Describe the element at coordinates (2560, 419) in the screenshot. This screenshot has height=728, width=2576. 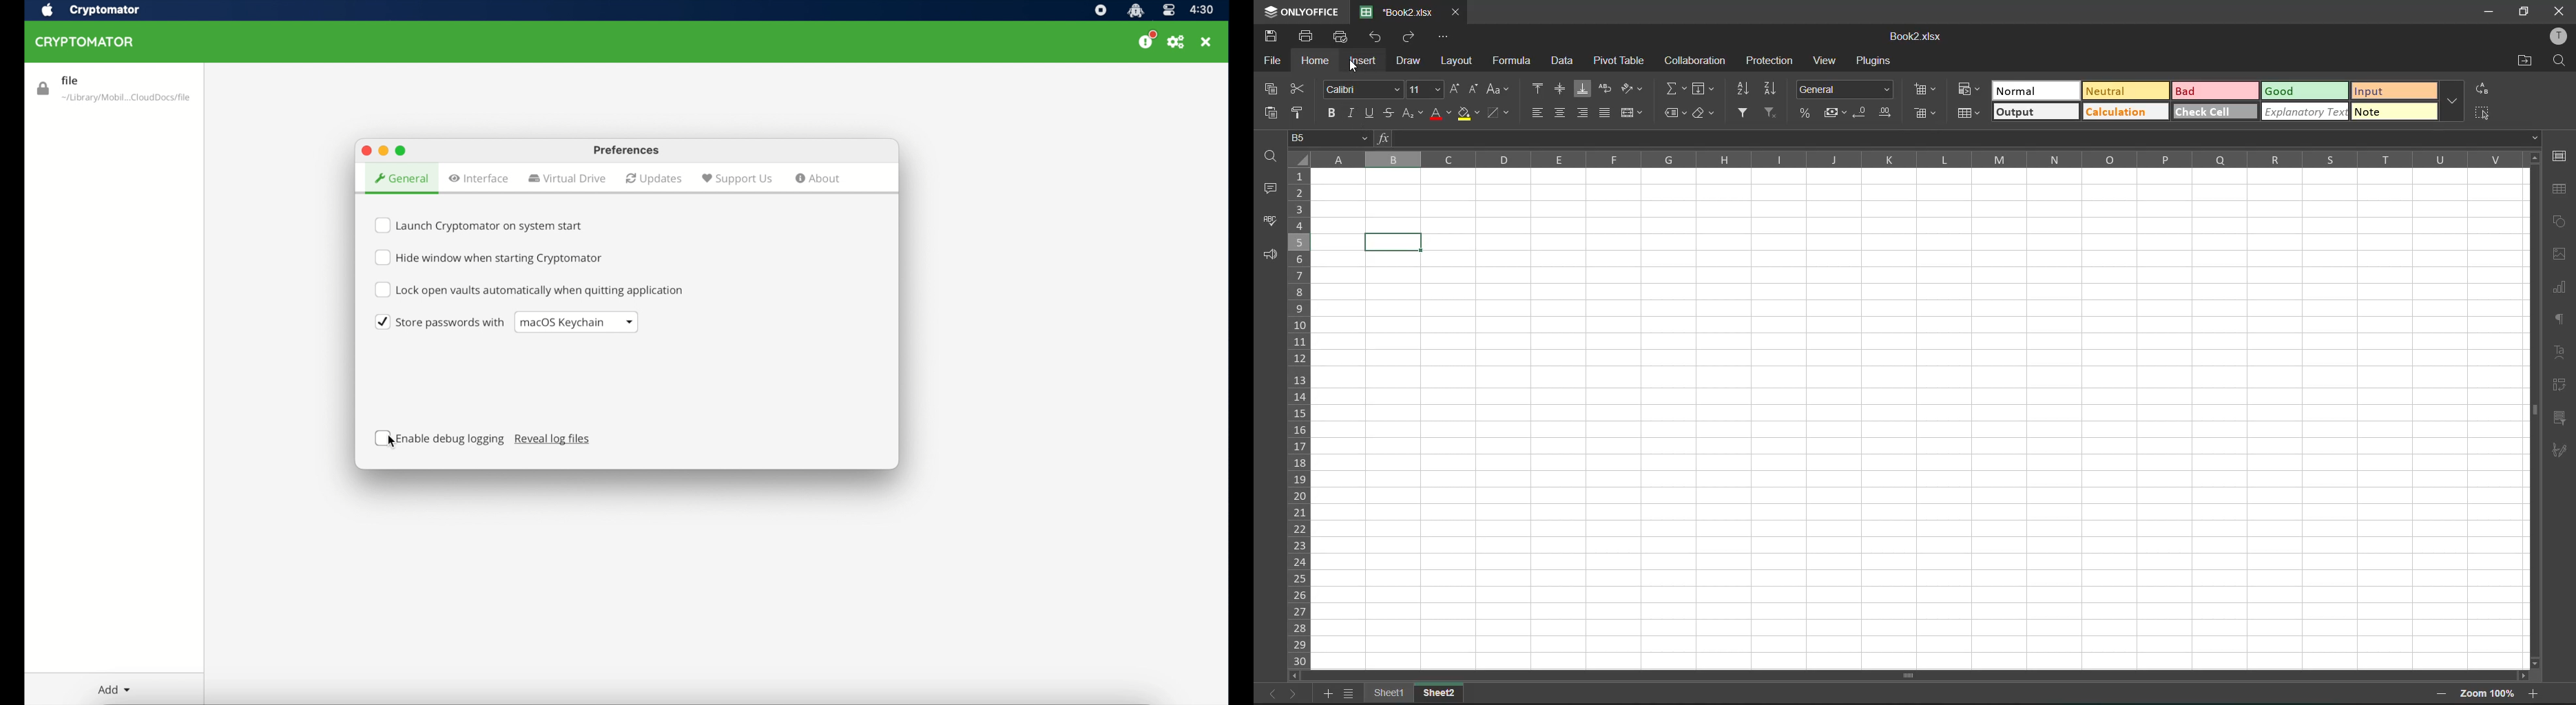
I see `slicer` at that location.